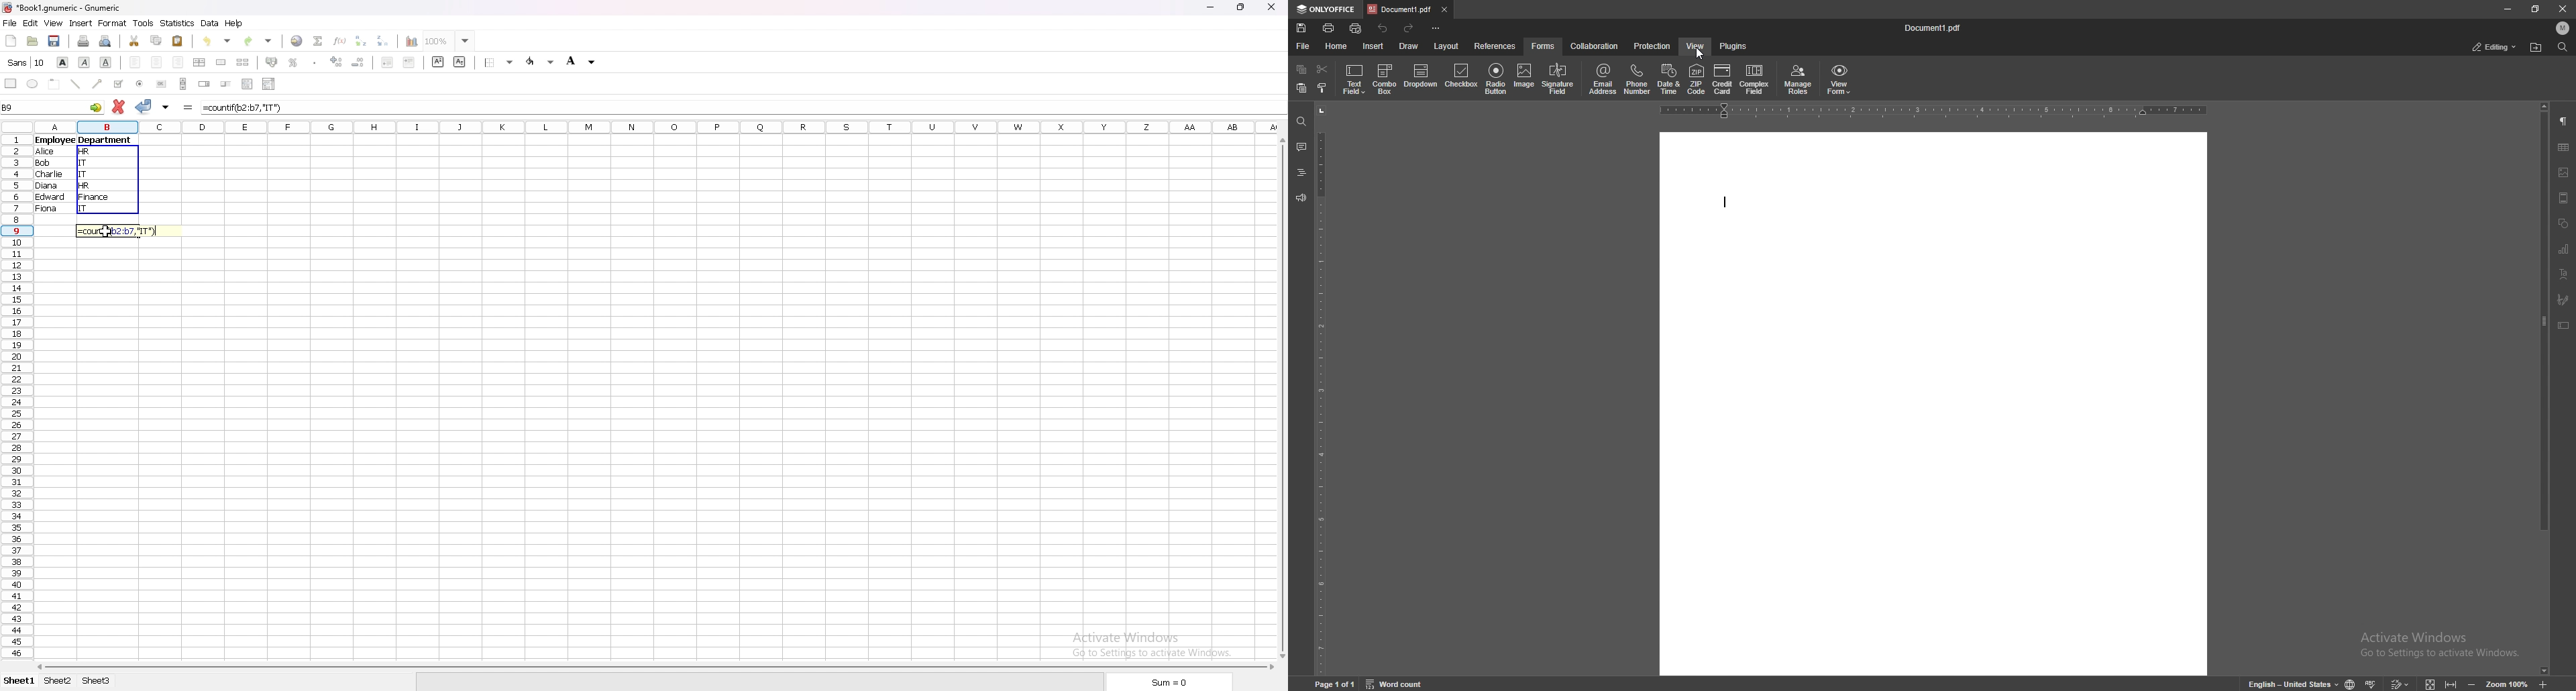 The height and width of the screenshot is (700, 2576). I want to click on rectangle, so click(11, 83).